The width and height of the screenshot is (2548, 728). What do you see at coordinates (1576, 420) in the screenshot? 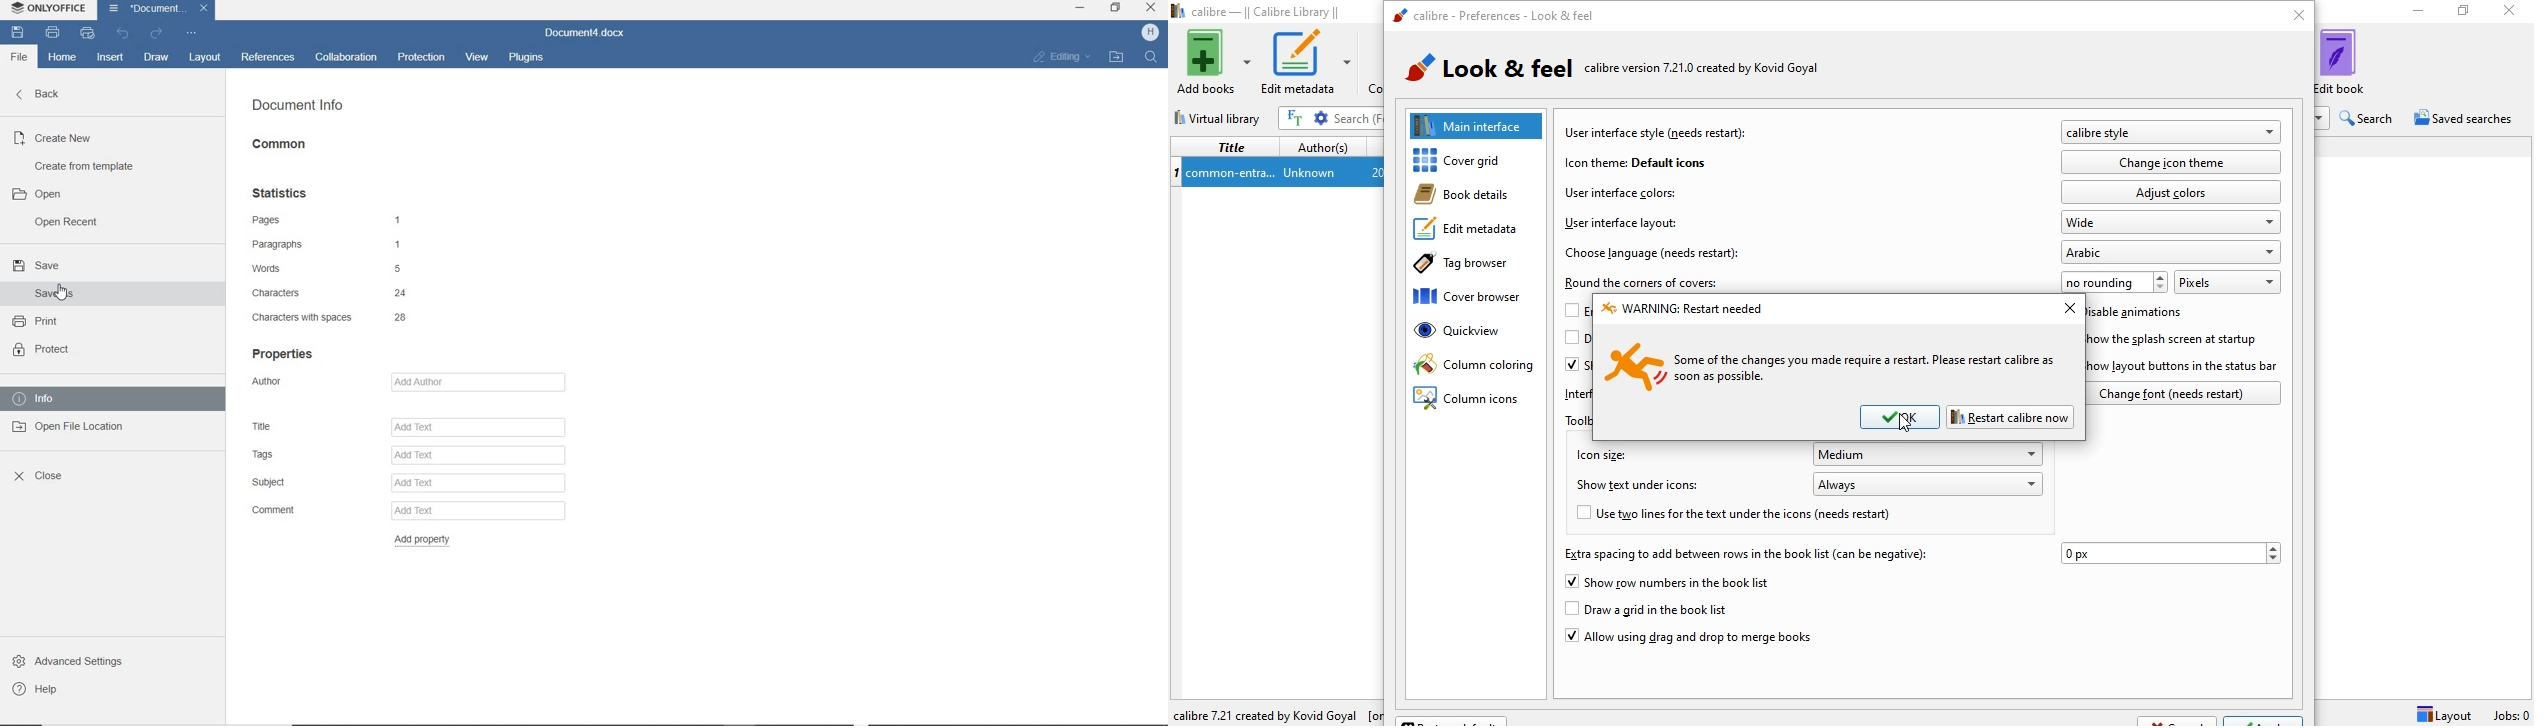
I see `toolbar` at bounding box center [1576, 420].